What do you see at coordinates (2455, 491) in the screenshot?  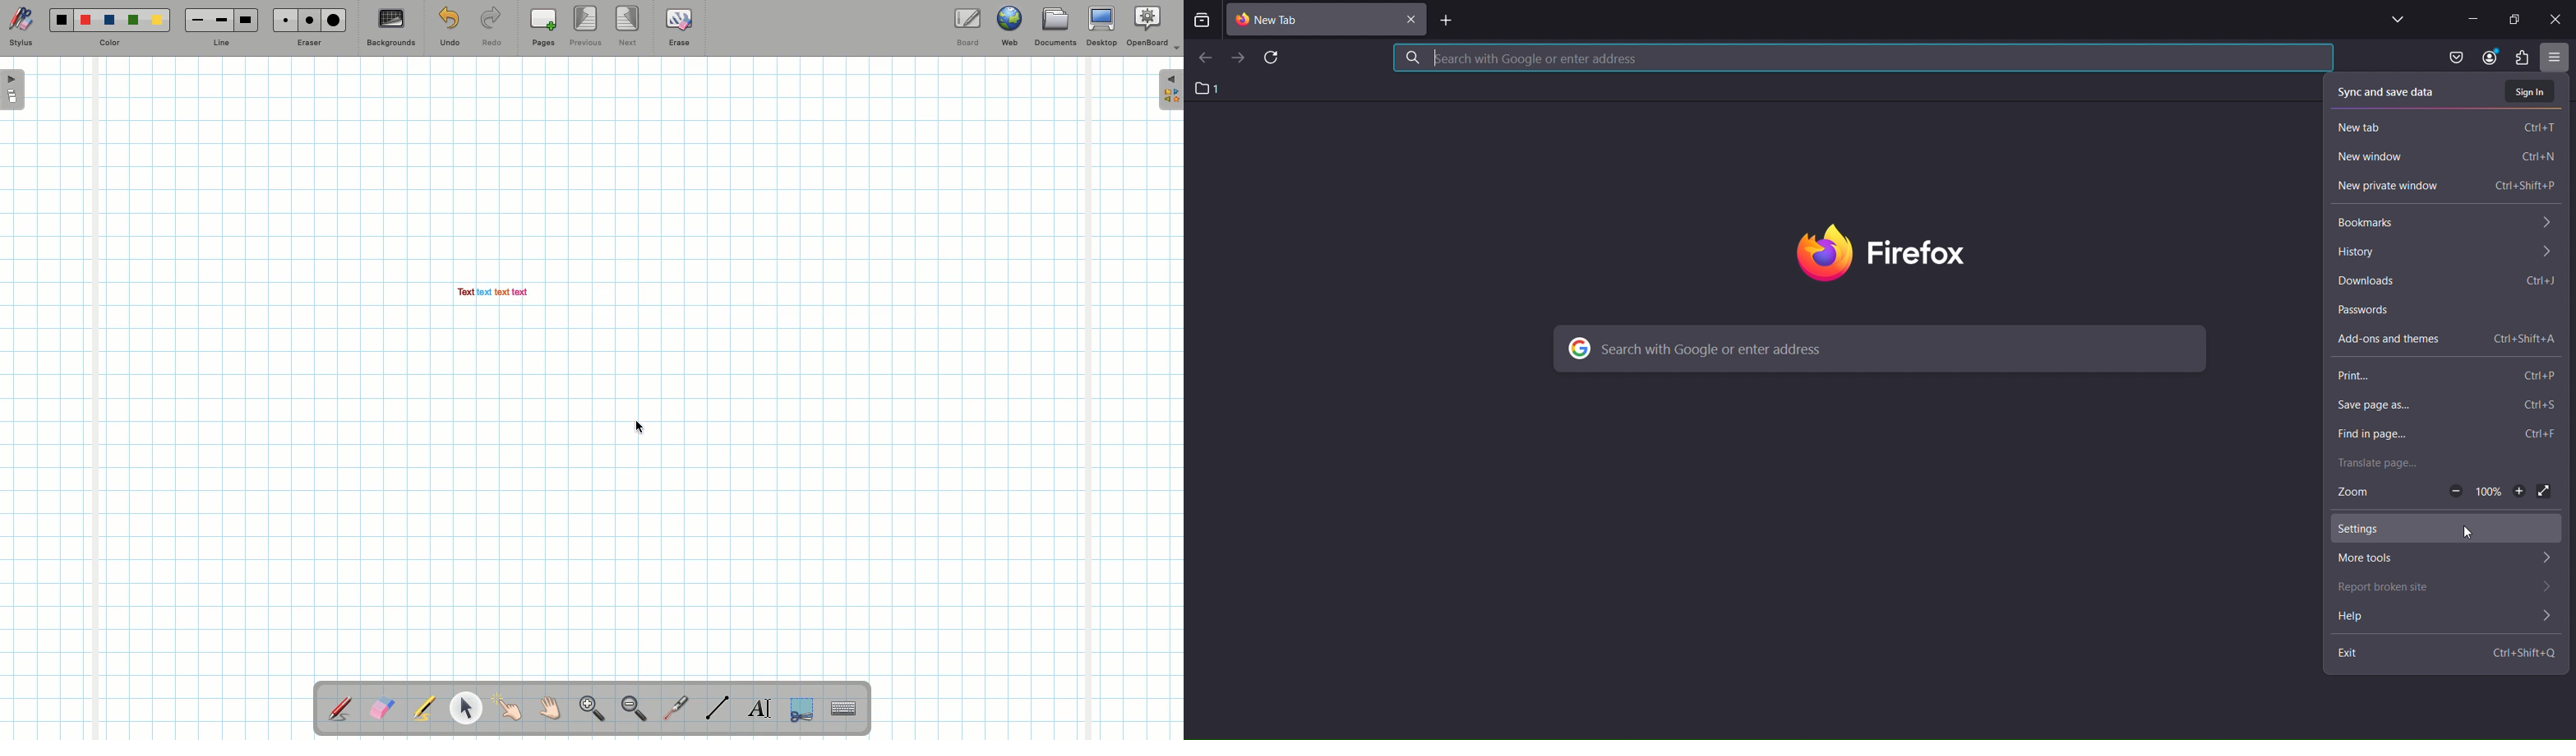 I see `zoom out` at bounding box center [2455, 491].